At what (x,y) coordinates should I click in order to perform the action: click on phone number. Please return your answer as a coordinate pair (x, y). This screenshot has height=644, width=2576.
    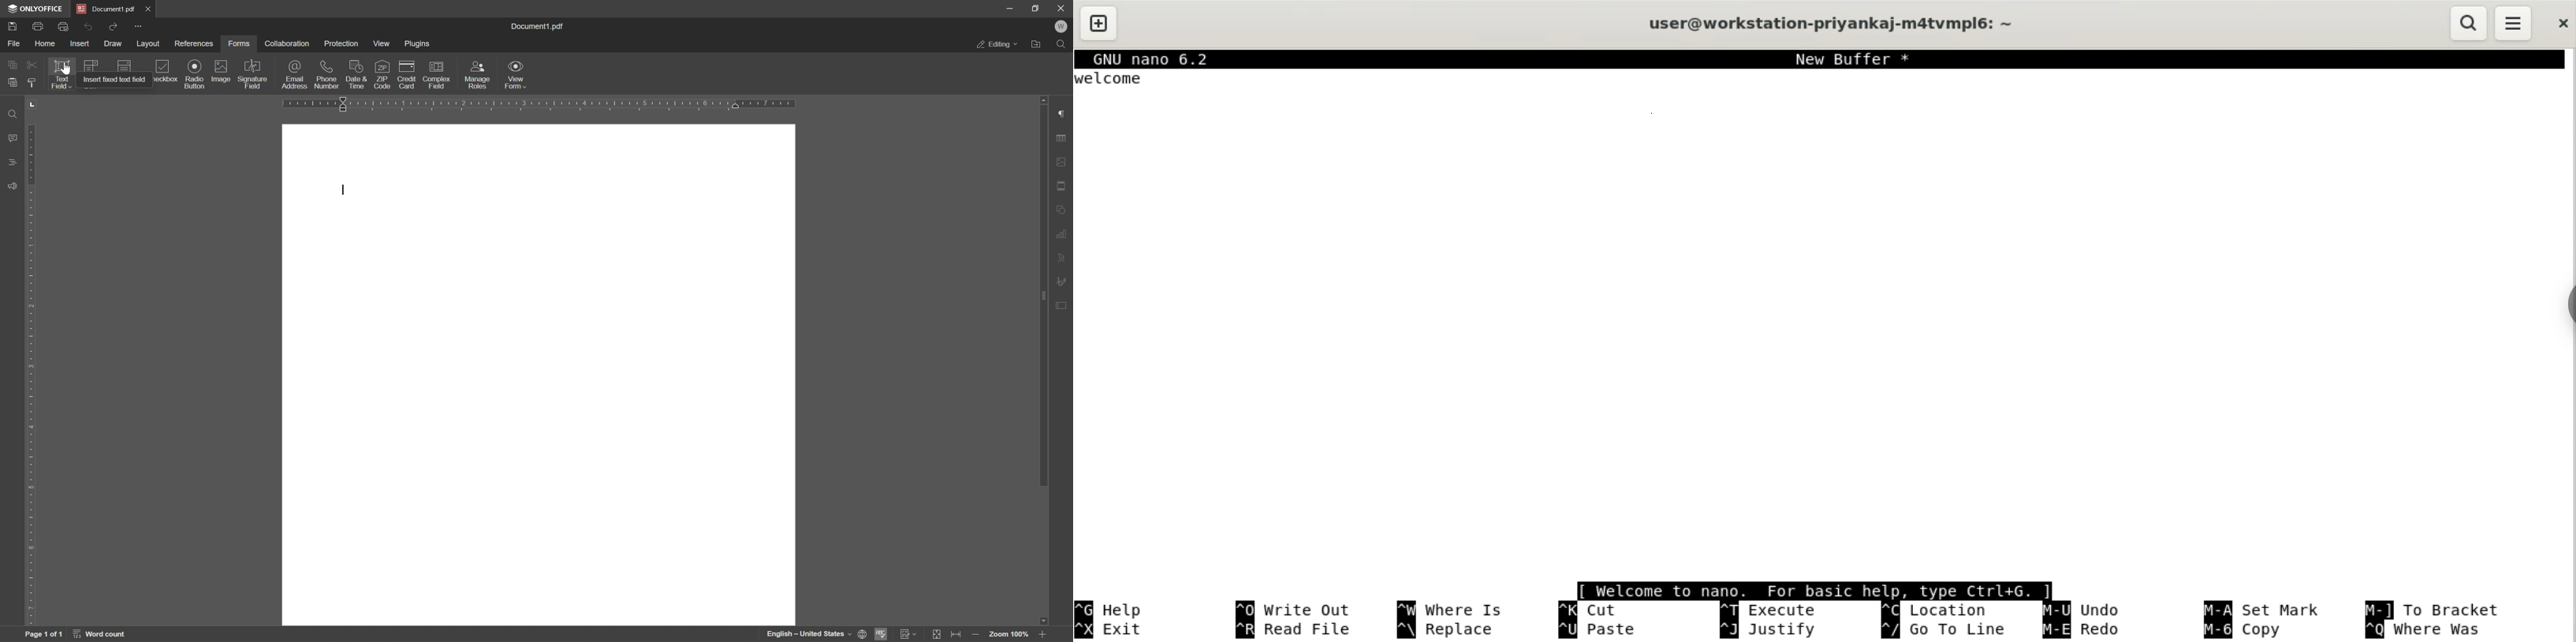
    Looking at the image, I should click on (327, 75).